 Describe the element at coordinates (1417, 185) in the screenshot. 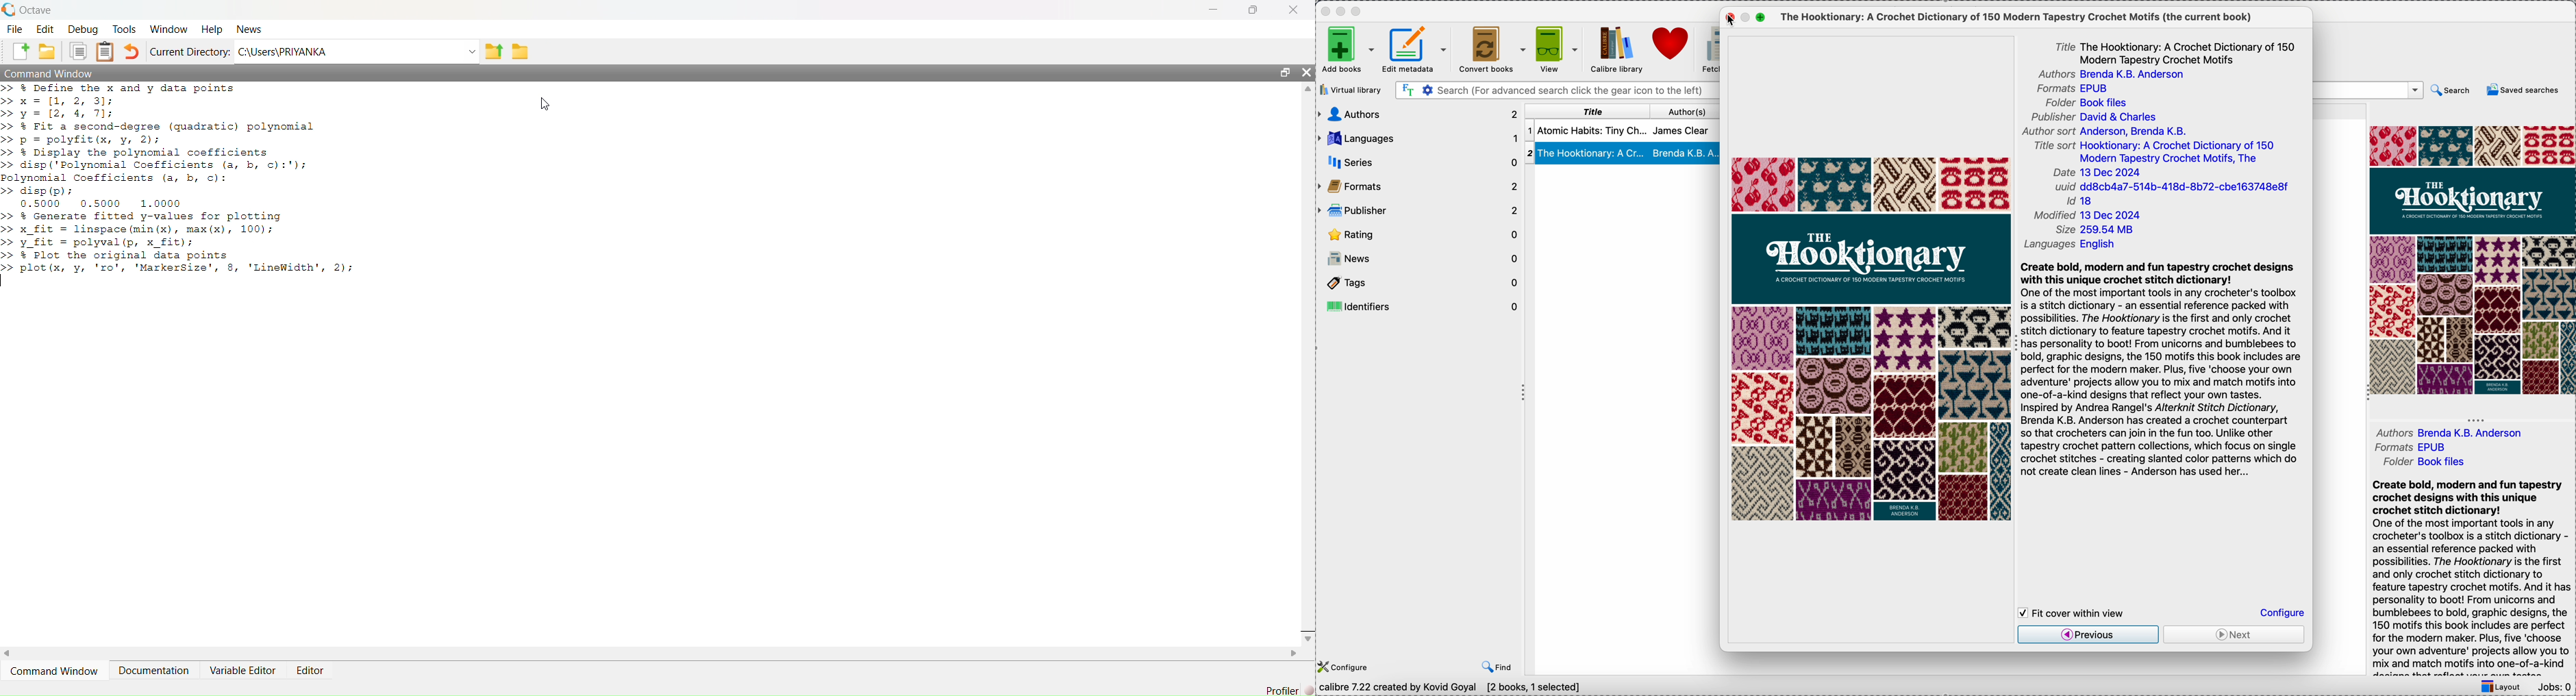

I see `formats` at that location.